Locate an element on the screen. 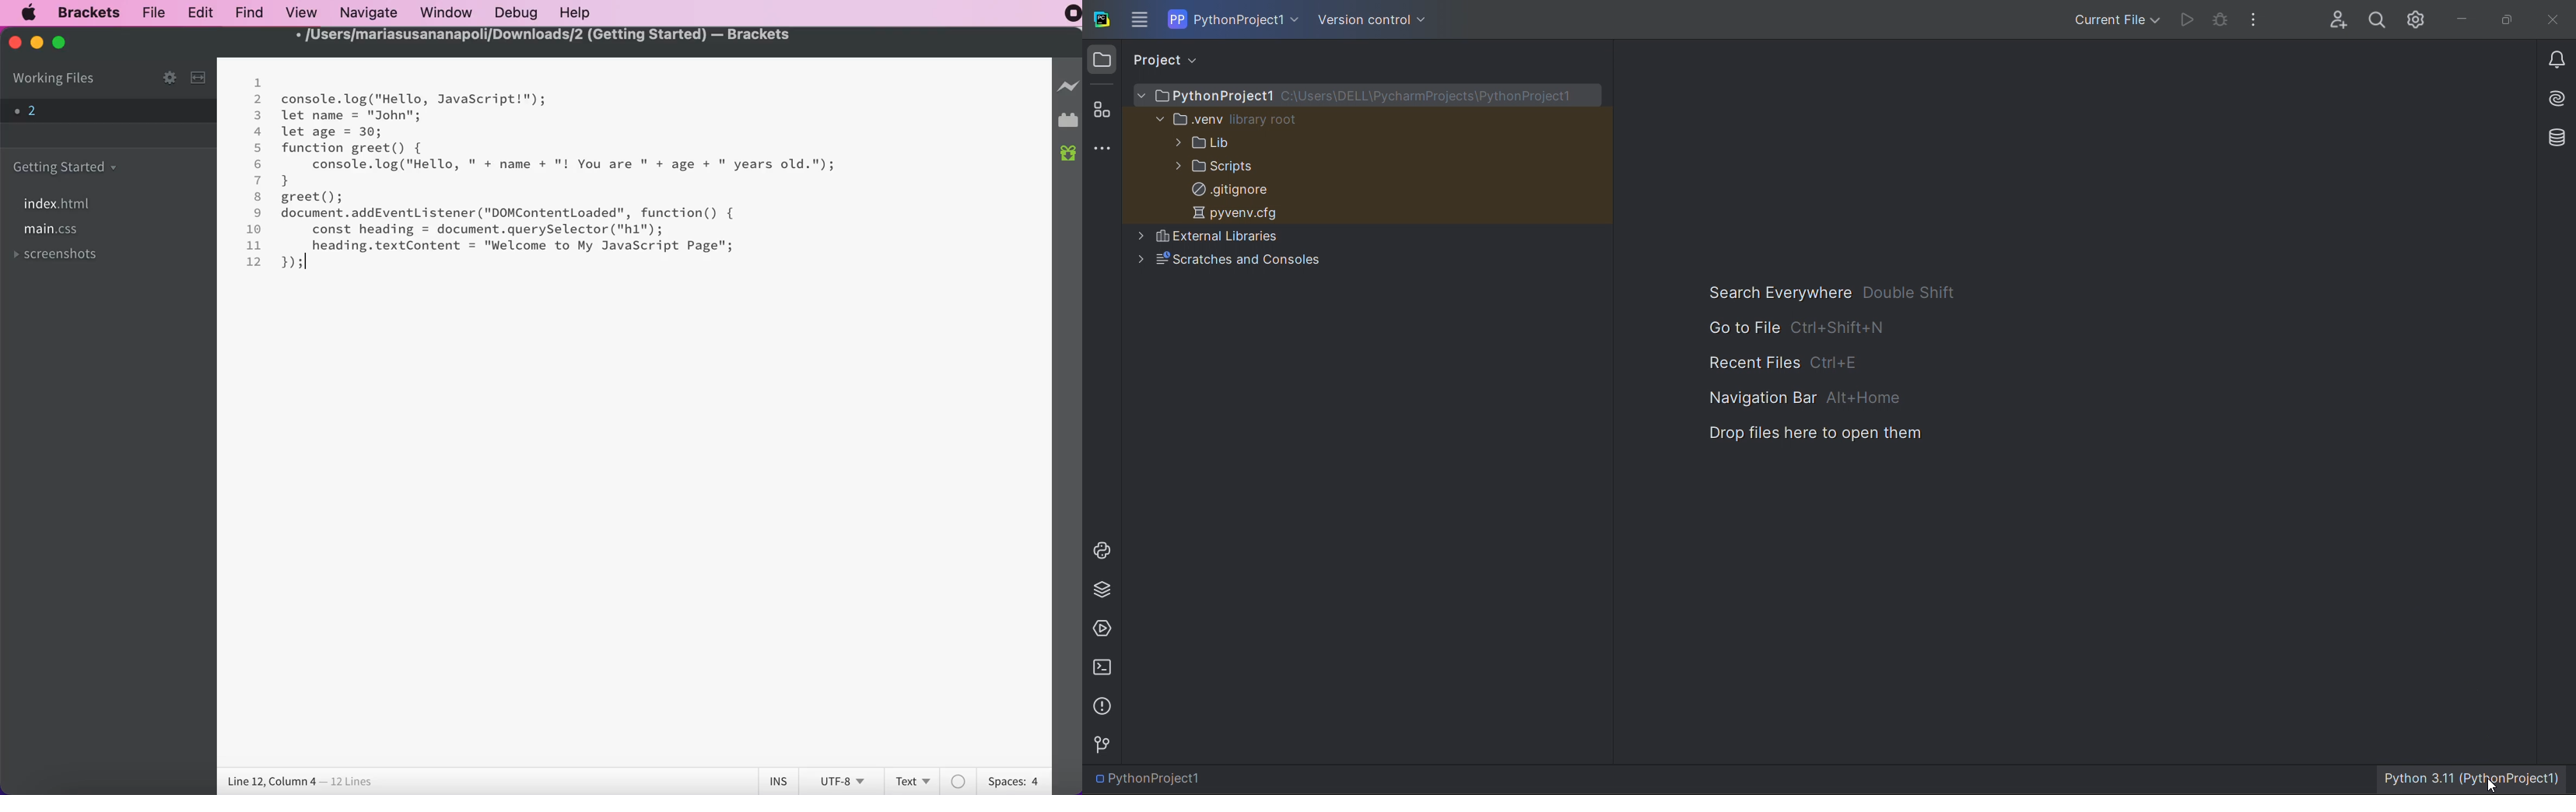 The width and height of the screenshot is (2576, 812). edit is located at coordinates (199, 12).